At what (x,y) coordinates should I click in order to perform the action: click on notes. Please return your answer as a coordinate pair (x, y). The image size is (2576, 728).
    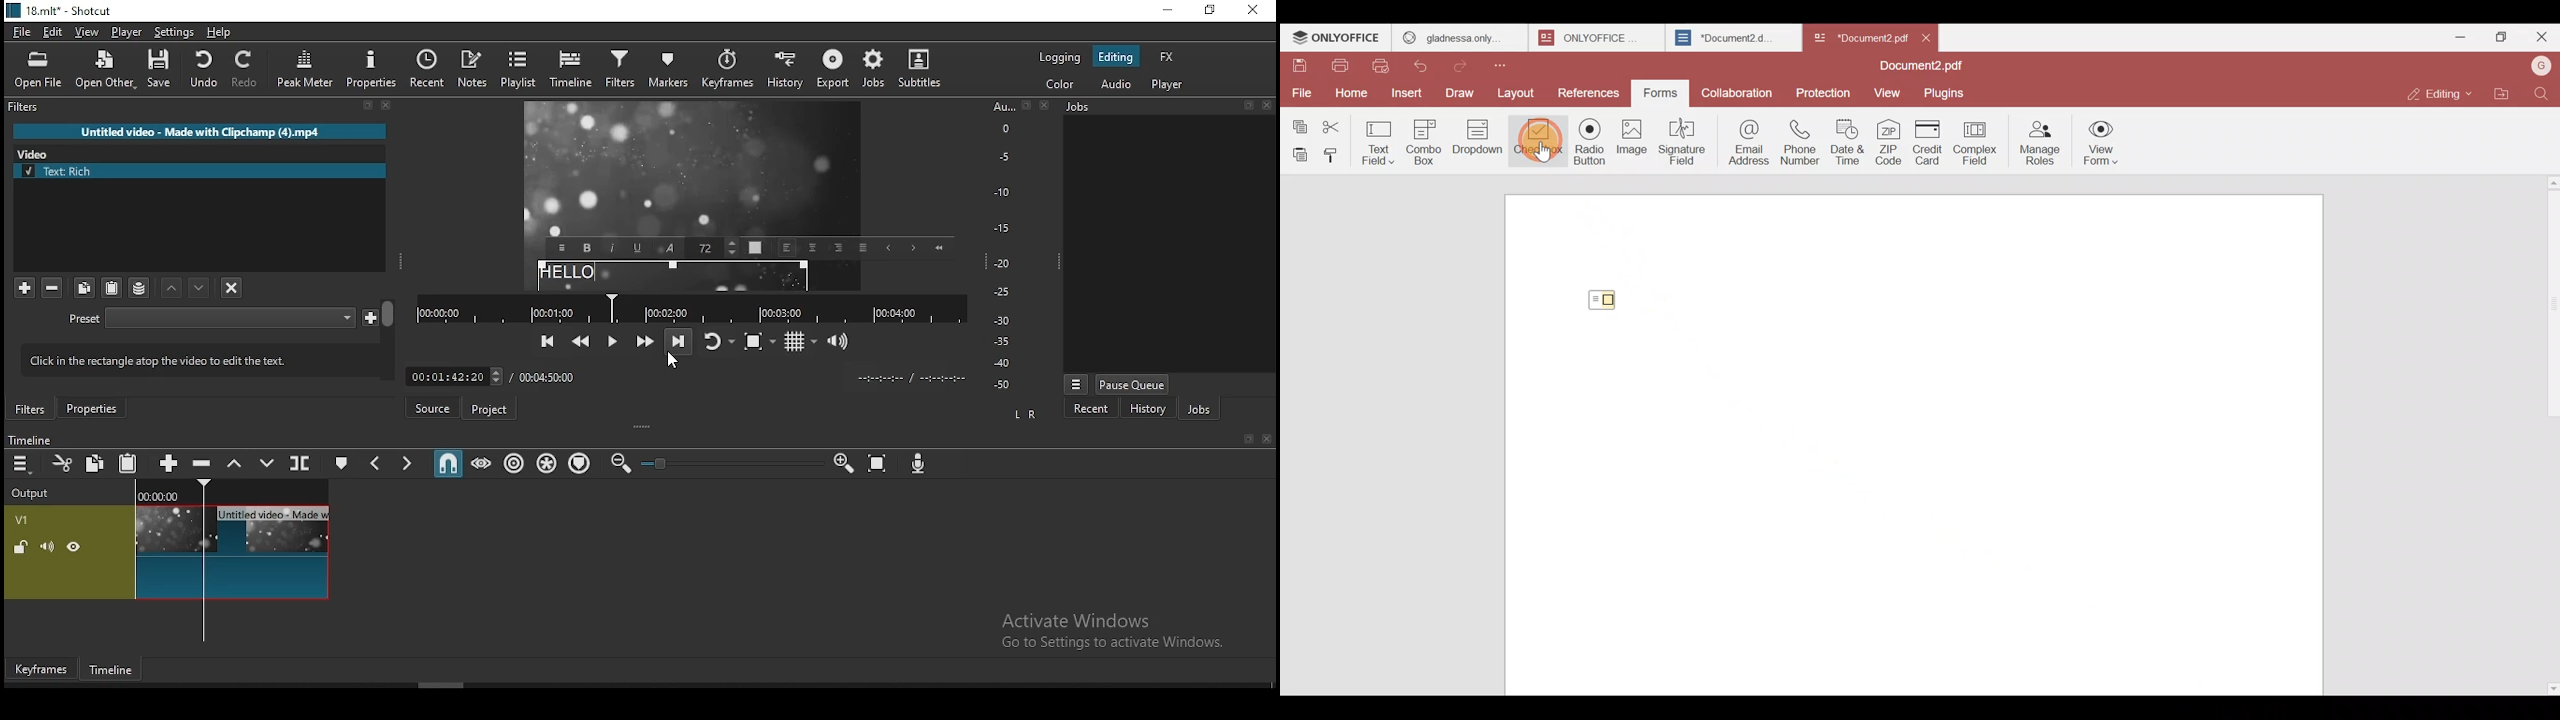
    Looking at the image, I should click on (473, 70).